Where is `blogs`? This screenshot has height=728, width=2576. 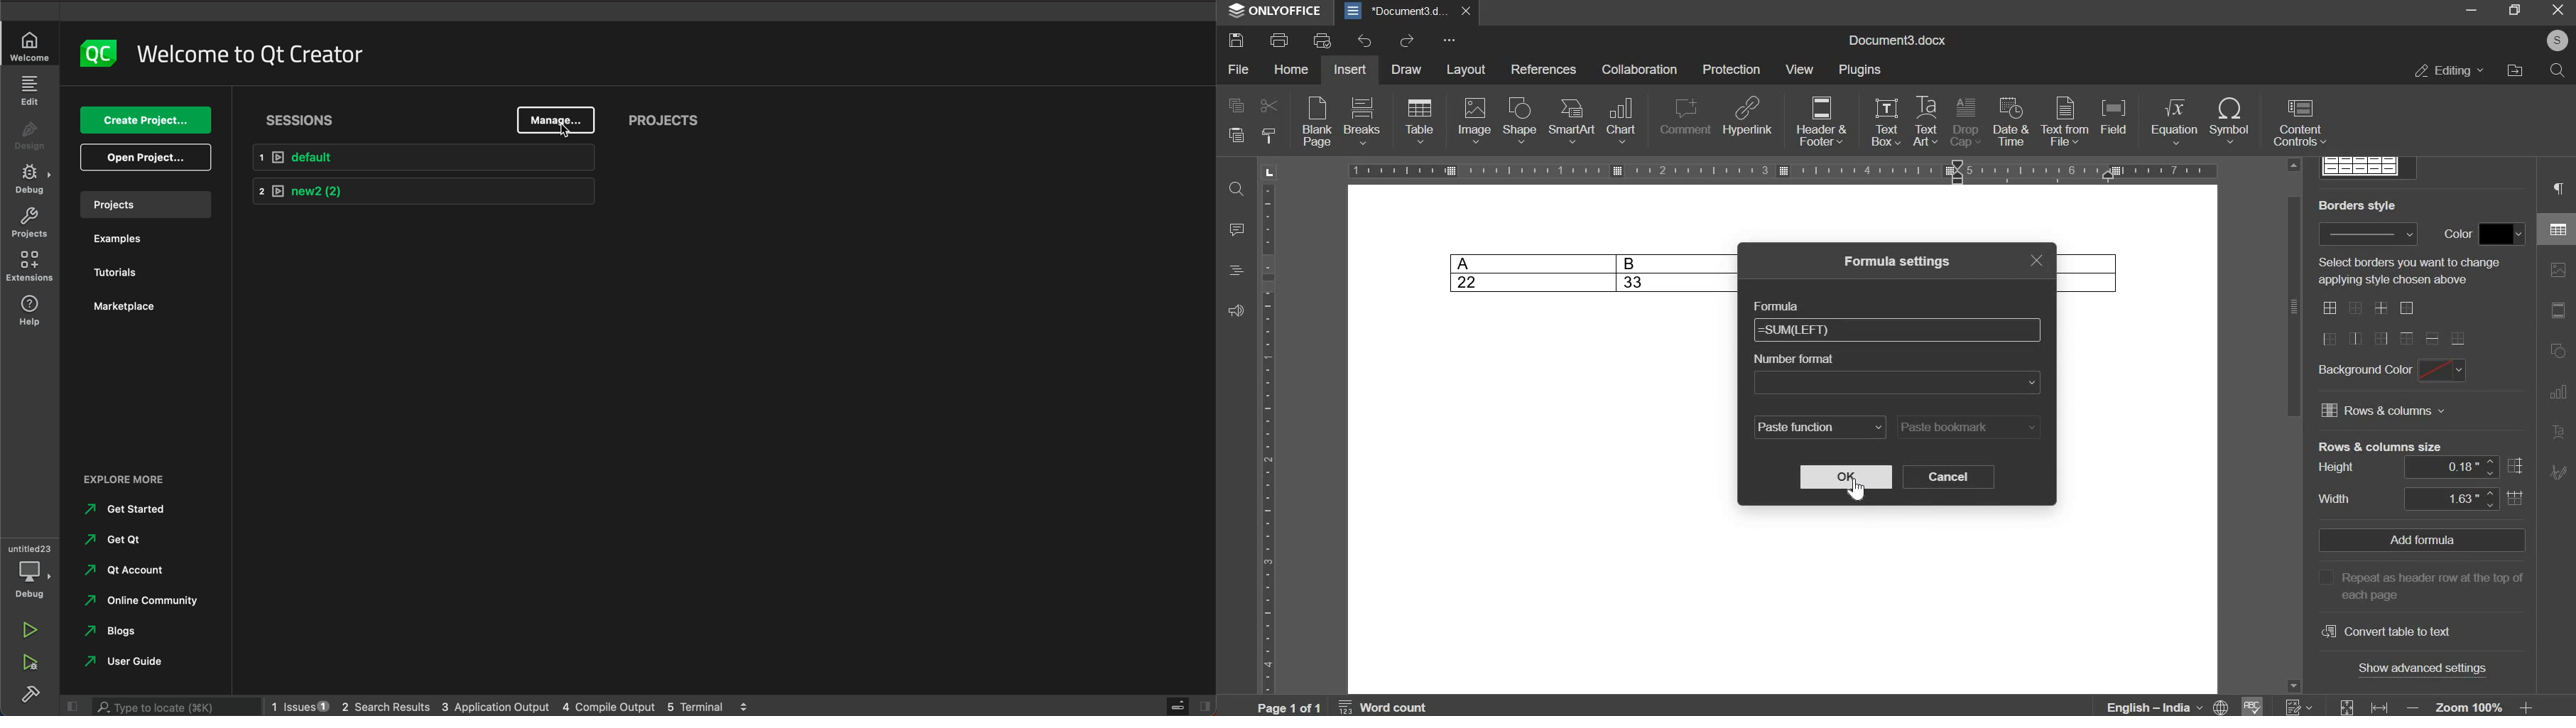 blogs is located at coordinates (113, 631).